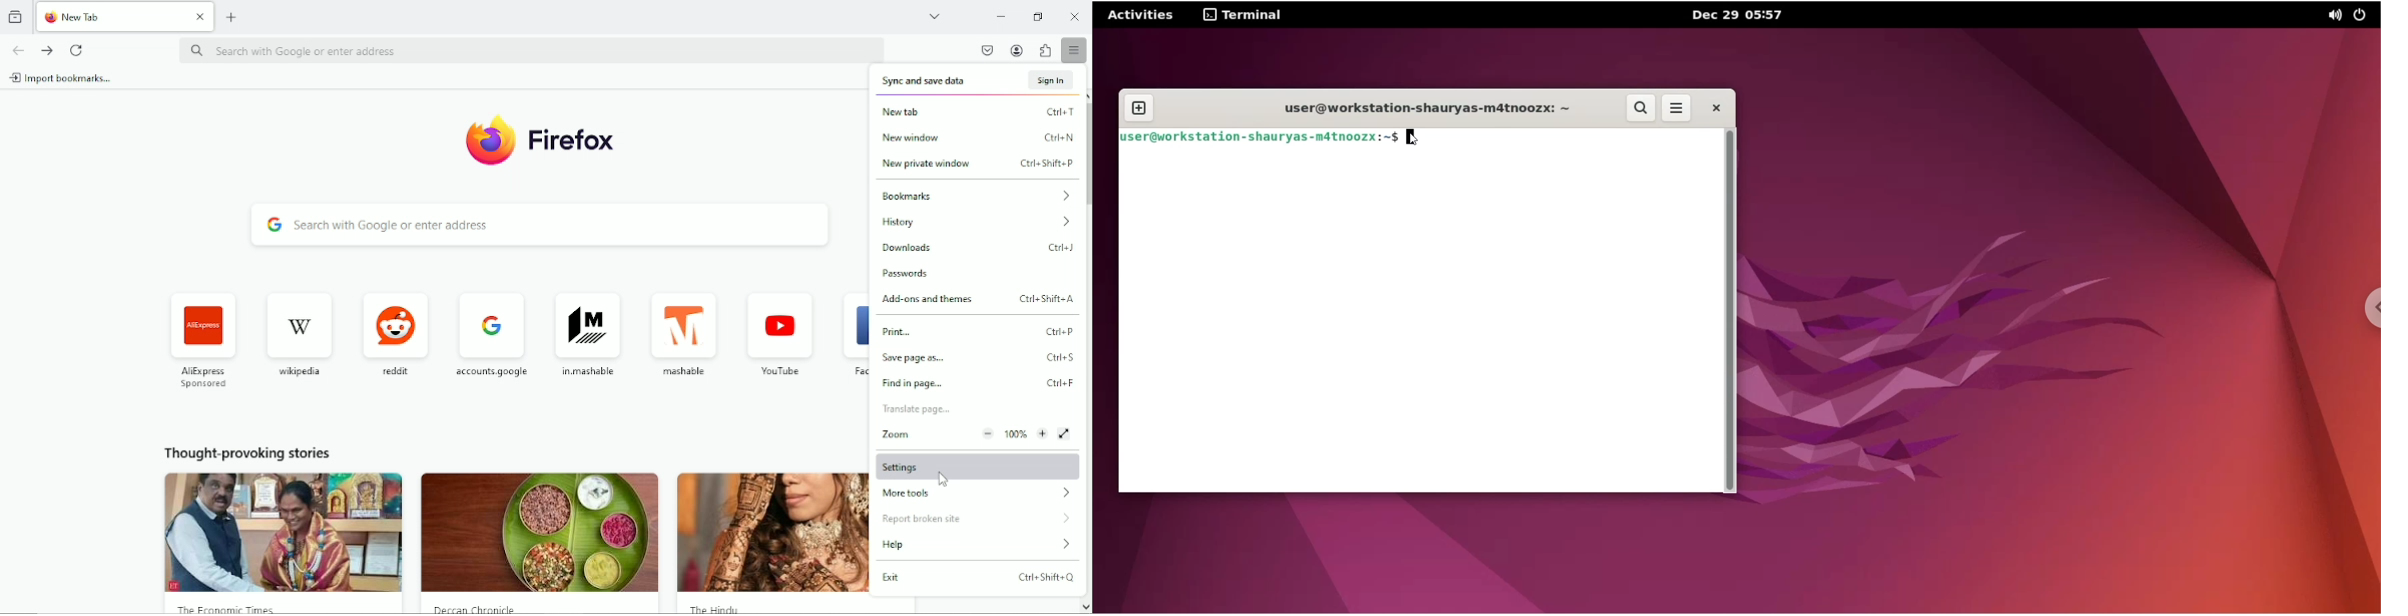 The height and width of the screenshot is (616, 2408). What do you see at coordinates (250, 452) in the screenshot?
I see `thought provoking stories` at bounding box center [250, 452].